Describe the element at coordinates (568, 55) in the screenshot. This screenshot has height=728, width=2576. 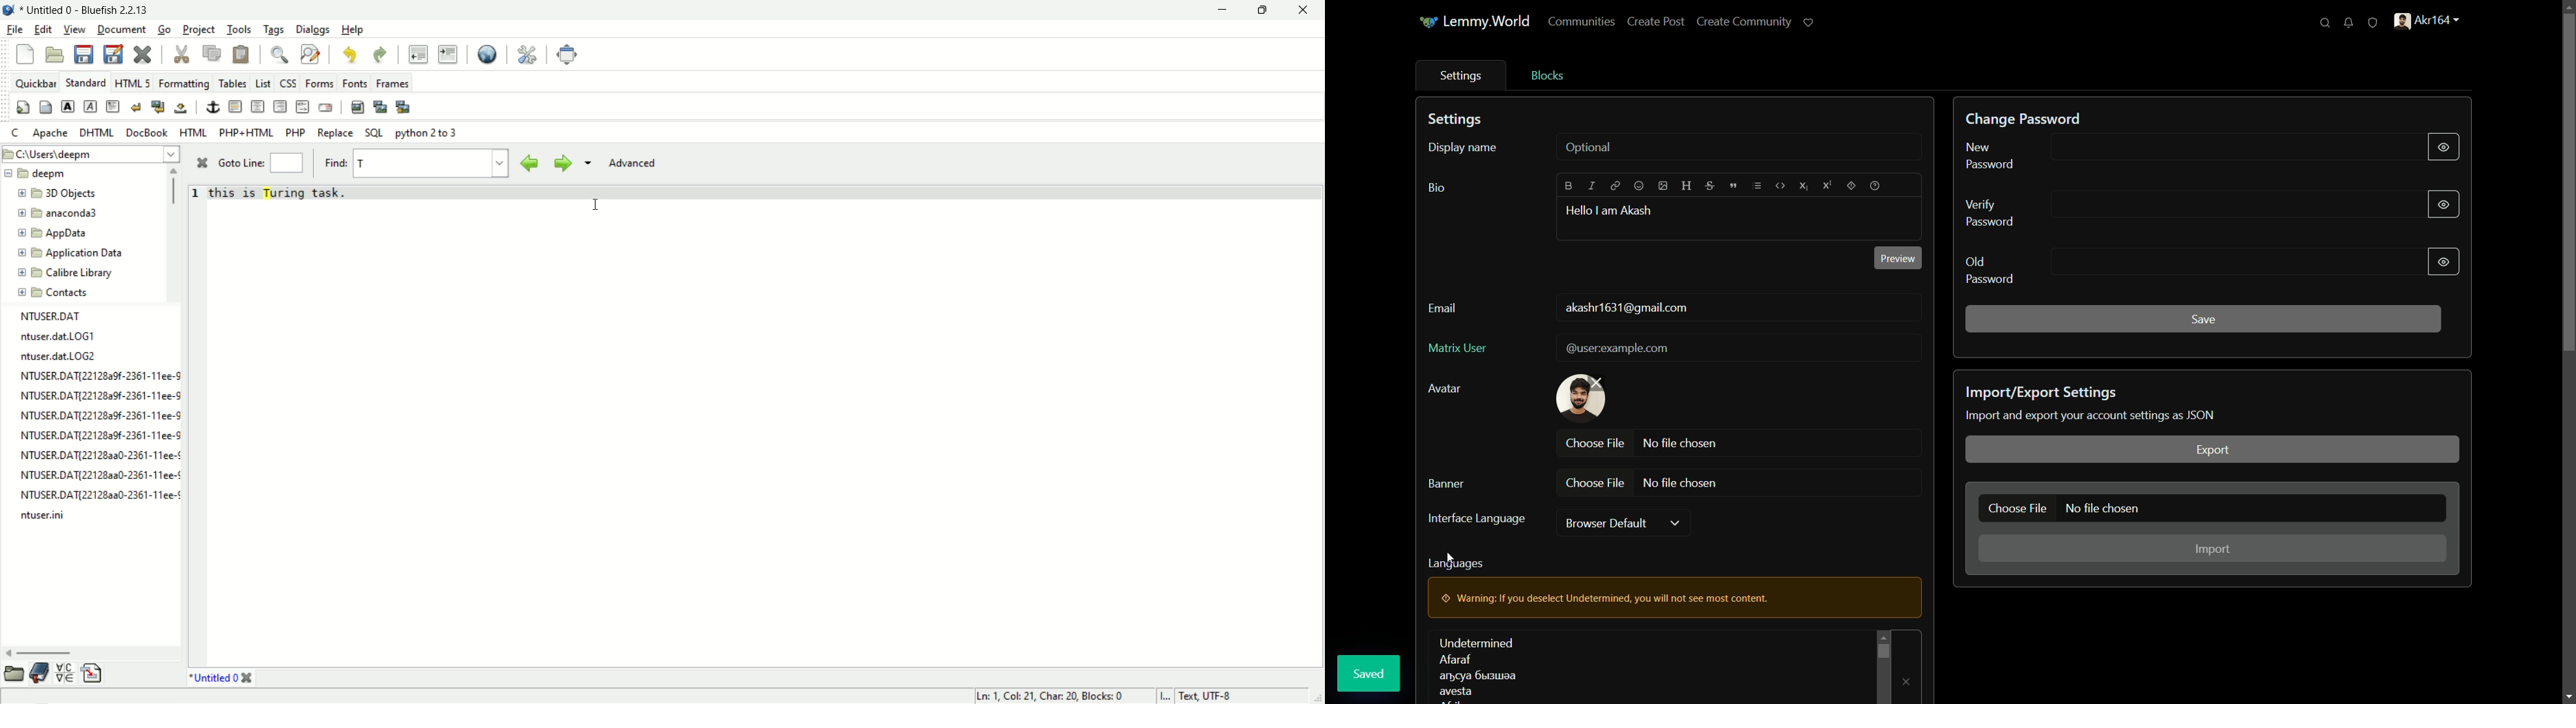
I see `fullscreen` at that location.